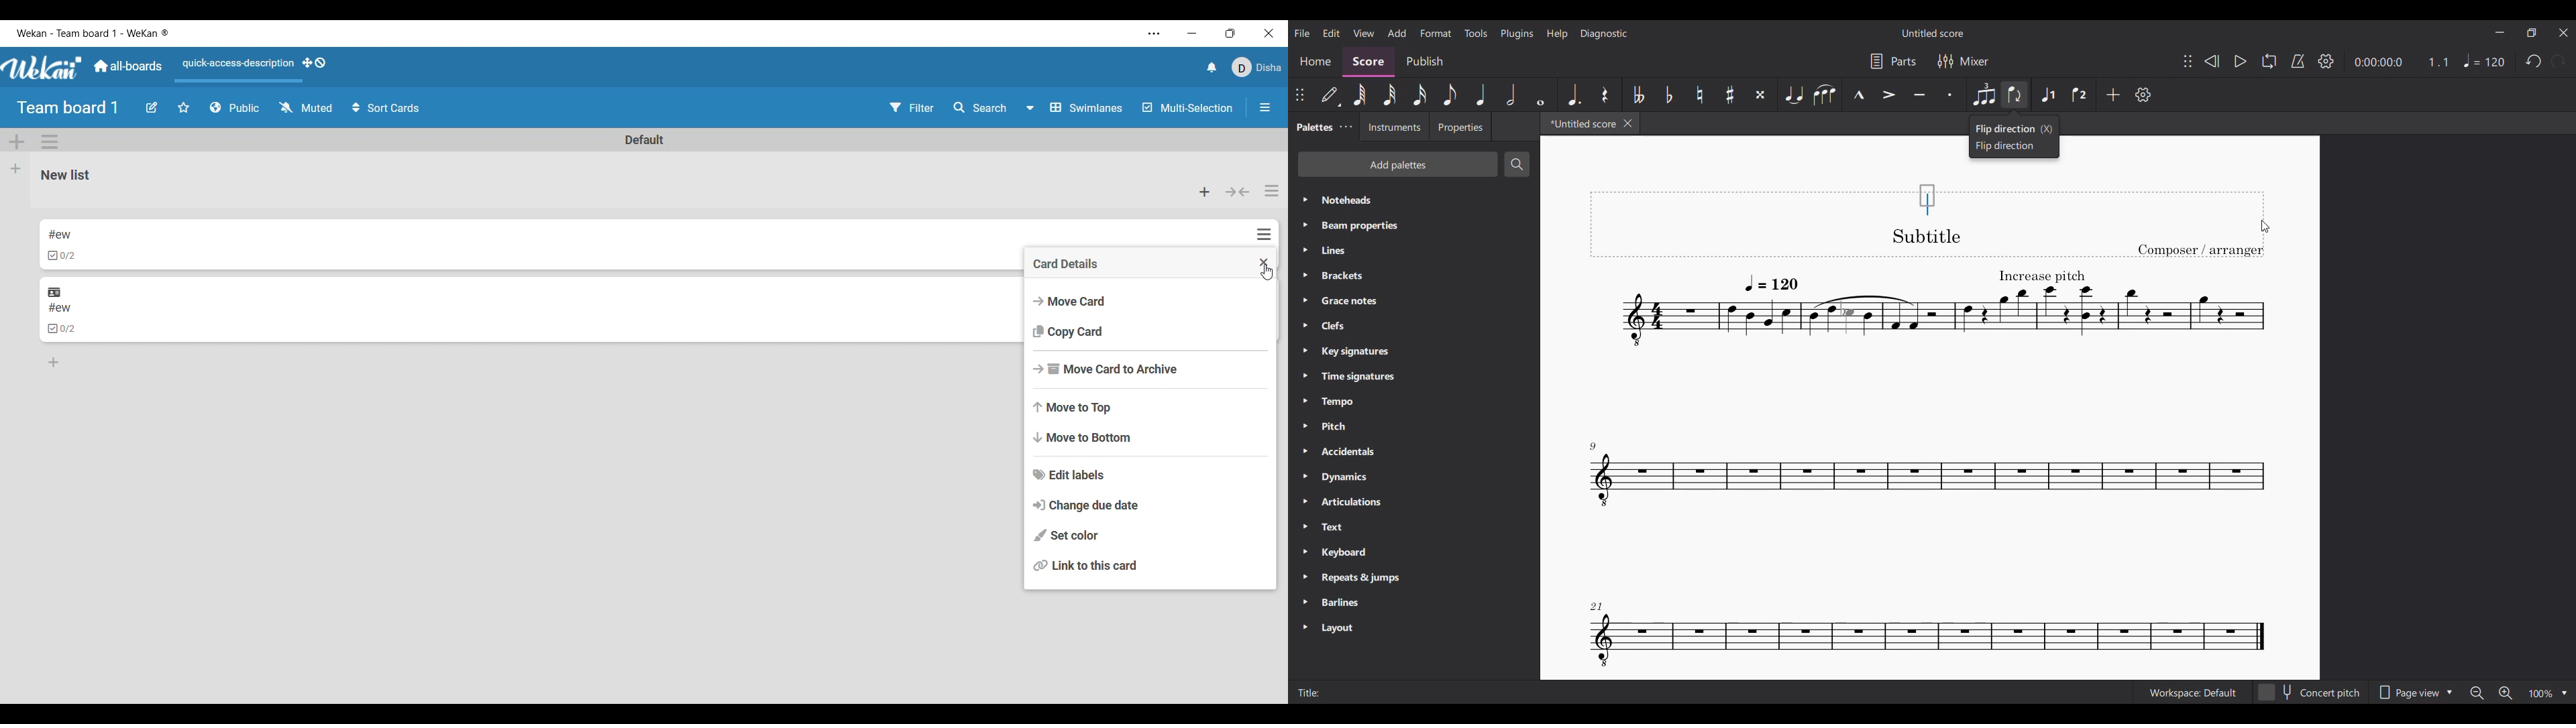  I want to click on Add card to the top of list, so click(1205, 192).